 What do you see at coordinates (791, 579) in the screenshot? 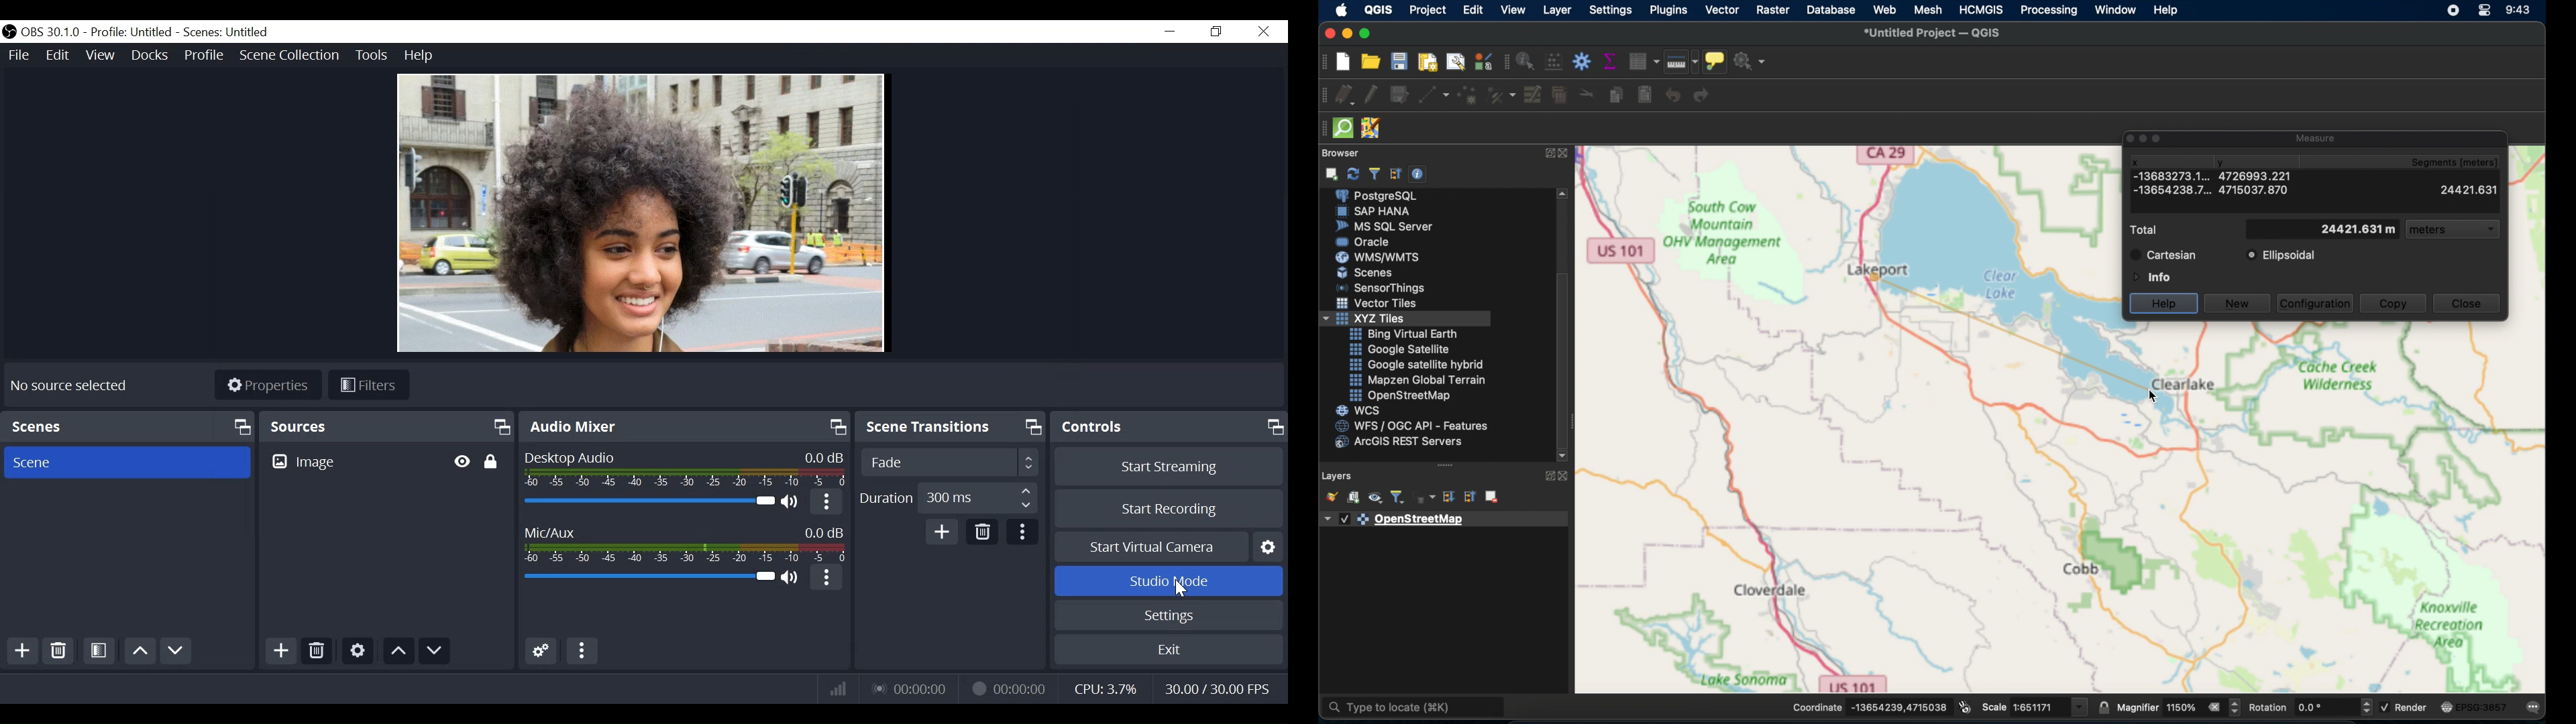
I see `(un)mute` at bounding box center [791, 579].